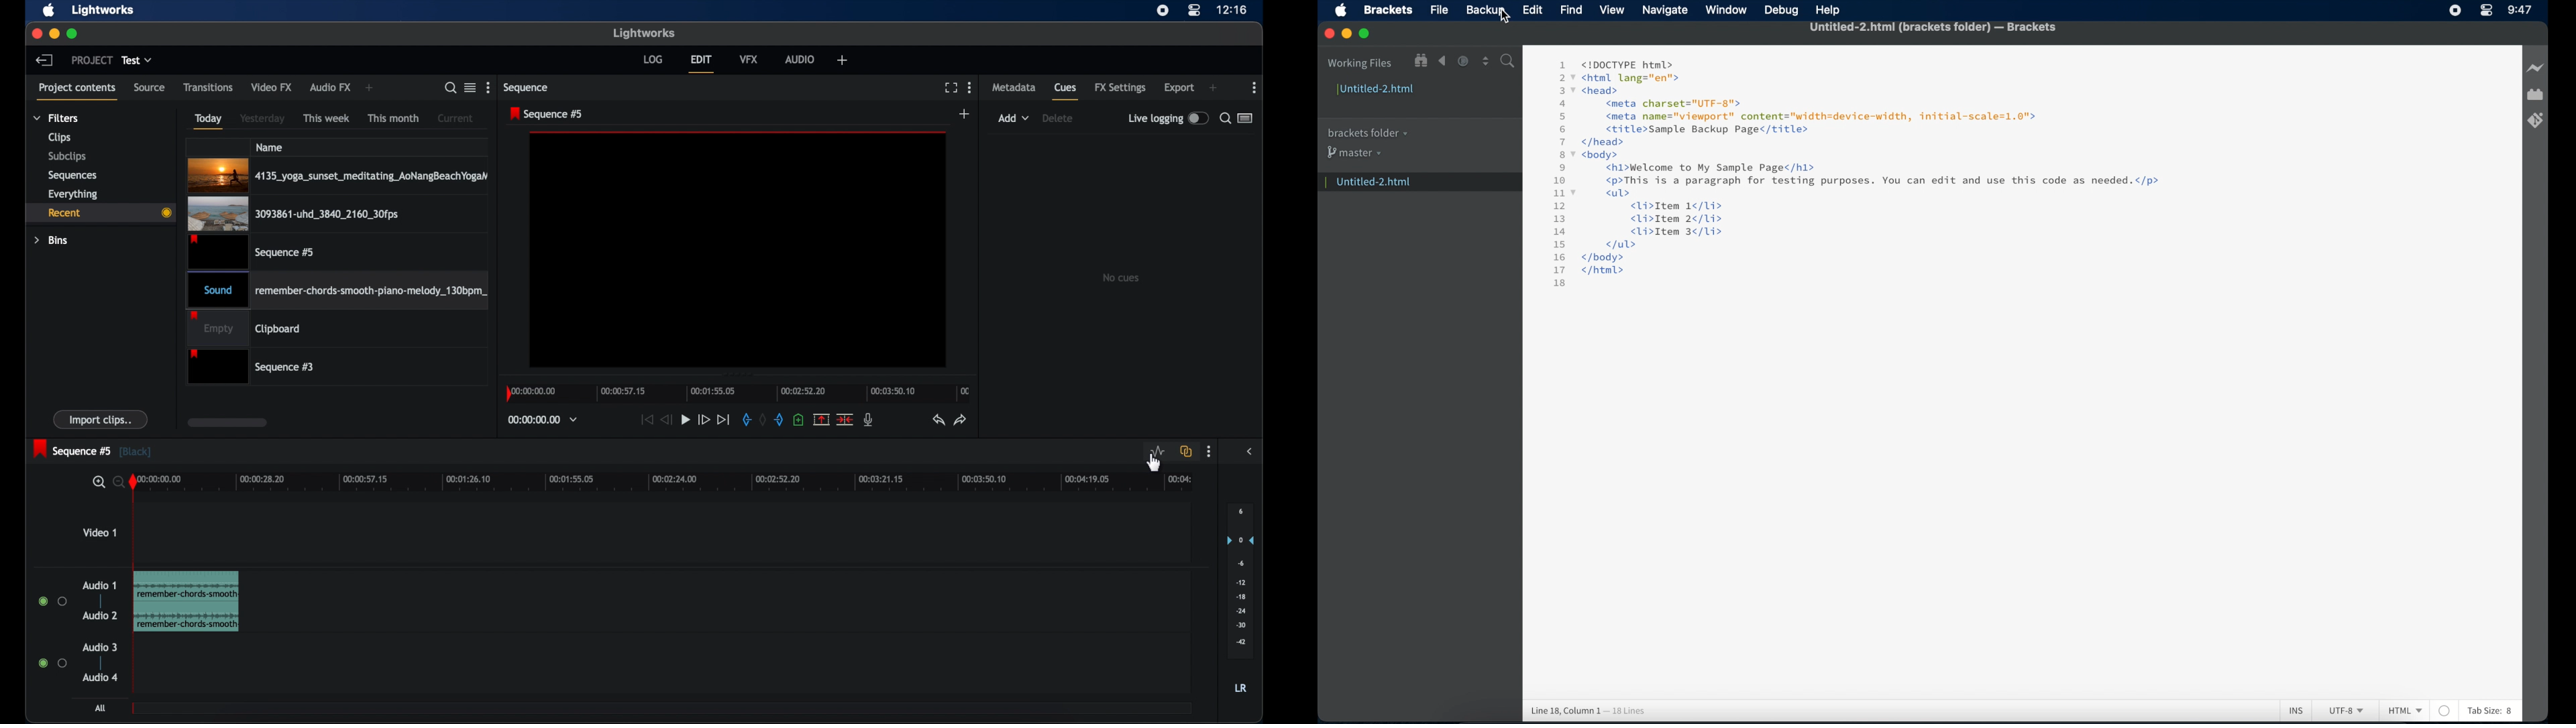 Image resolution: width=2576 pixels, height=728 pixels. I want to click on untitled-2.html, so click(1413, 183).